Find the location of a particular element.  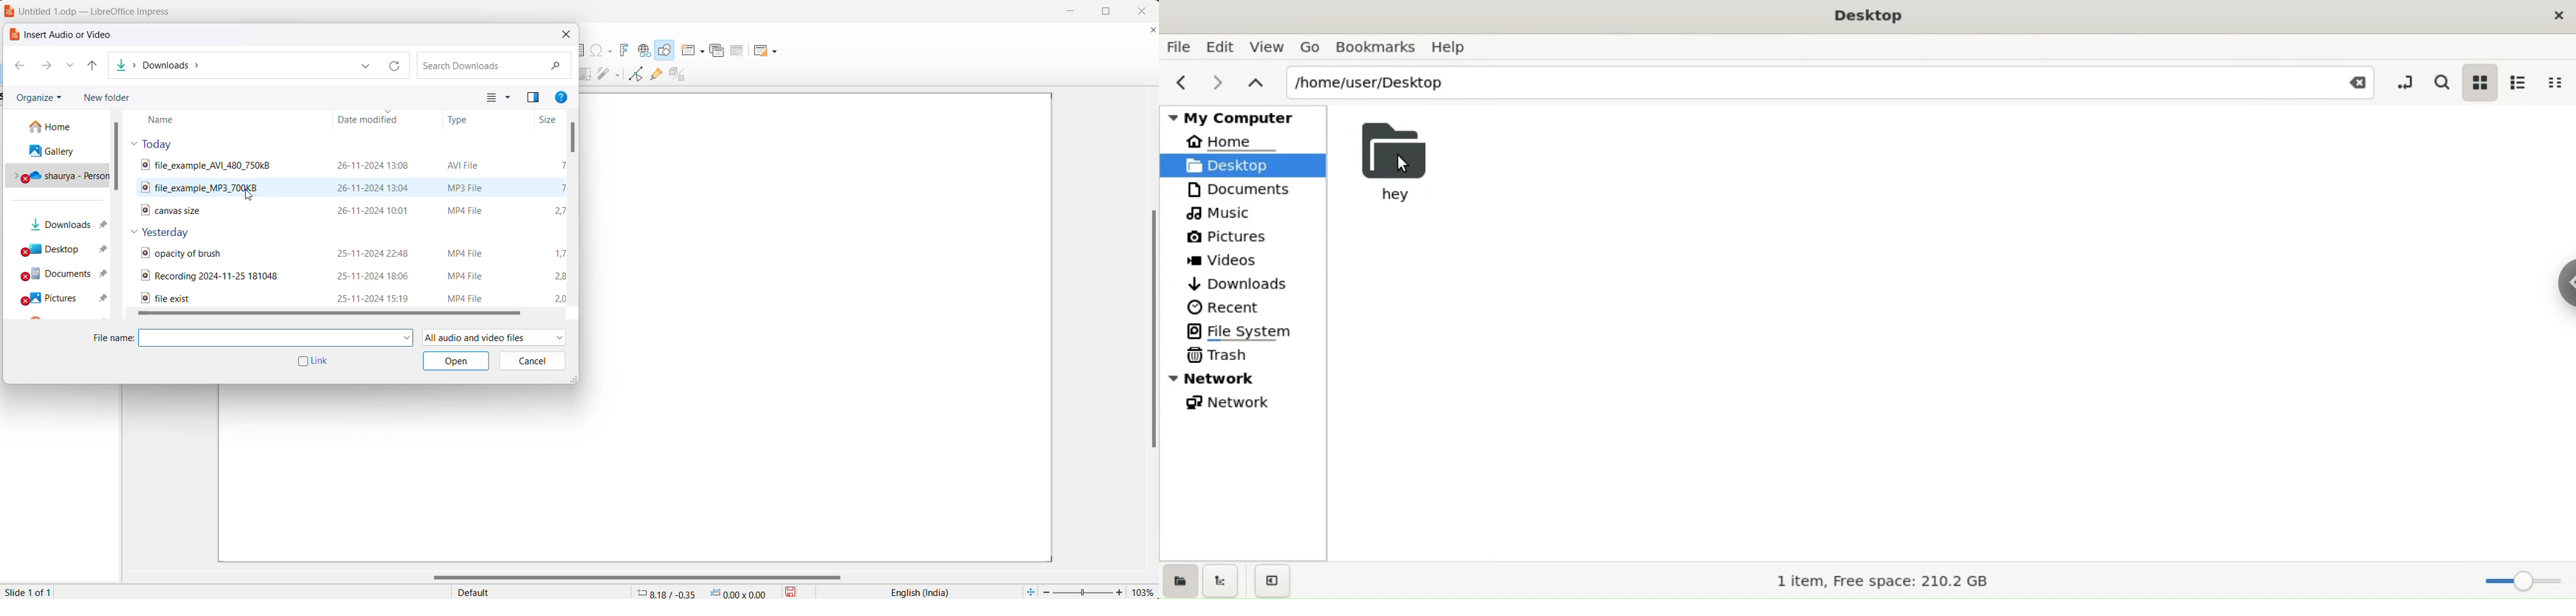

close is located at coordinates (1142, 11).